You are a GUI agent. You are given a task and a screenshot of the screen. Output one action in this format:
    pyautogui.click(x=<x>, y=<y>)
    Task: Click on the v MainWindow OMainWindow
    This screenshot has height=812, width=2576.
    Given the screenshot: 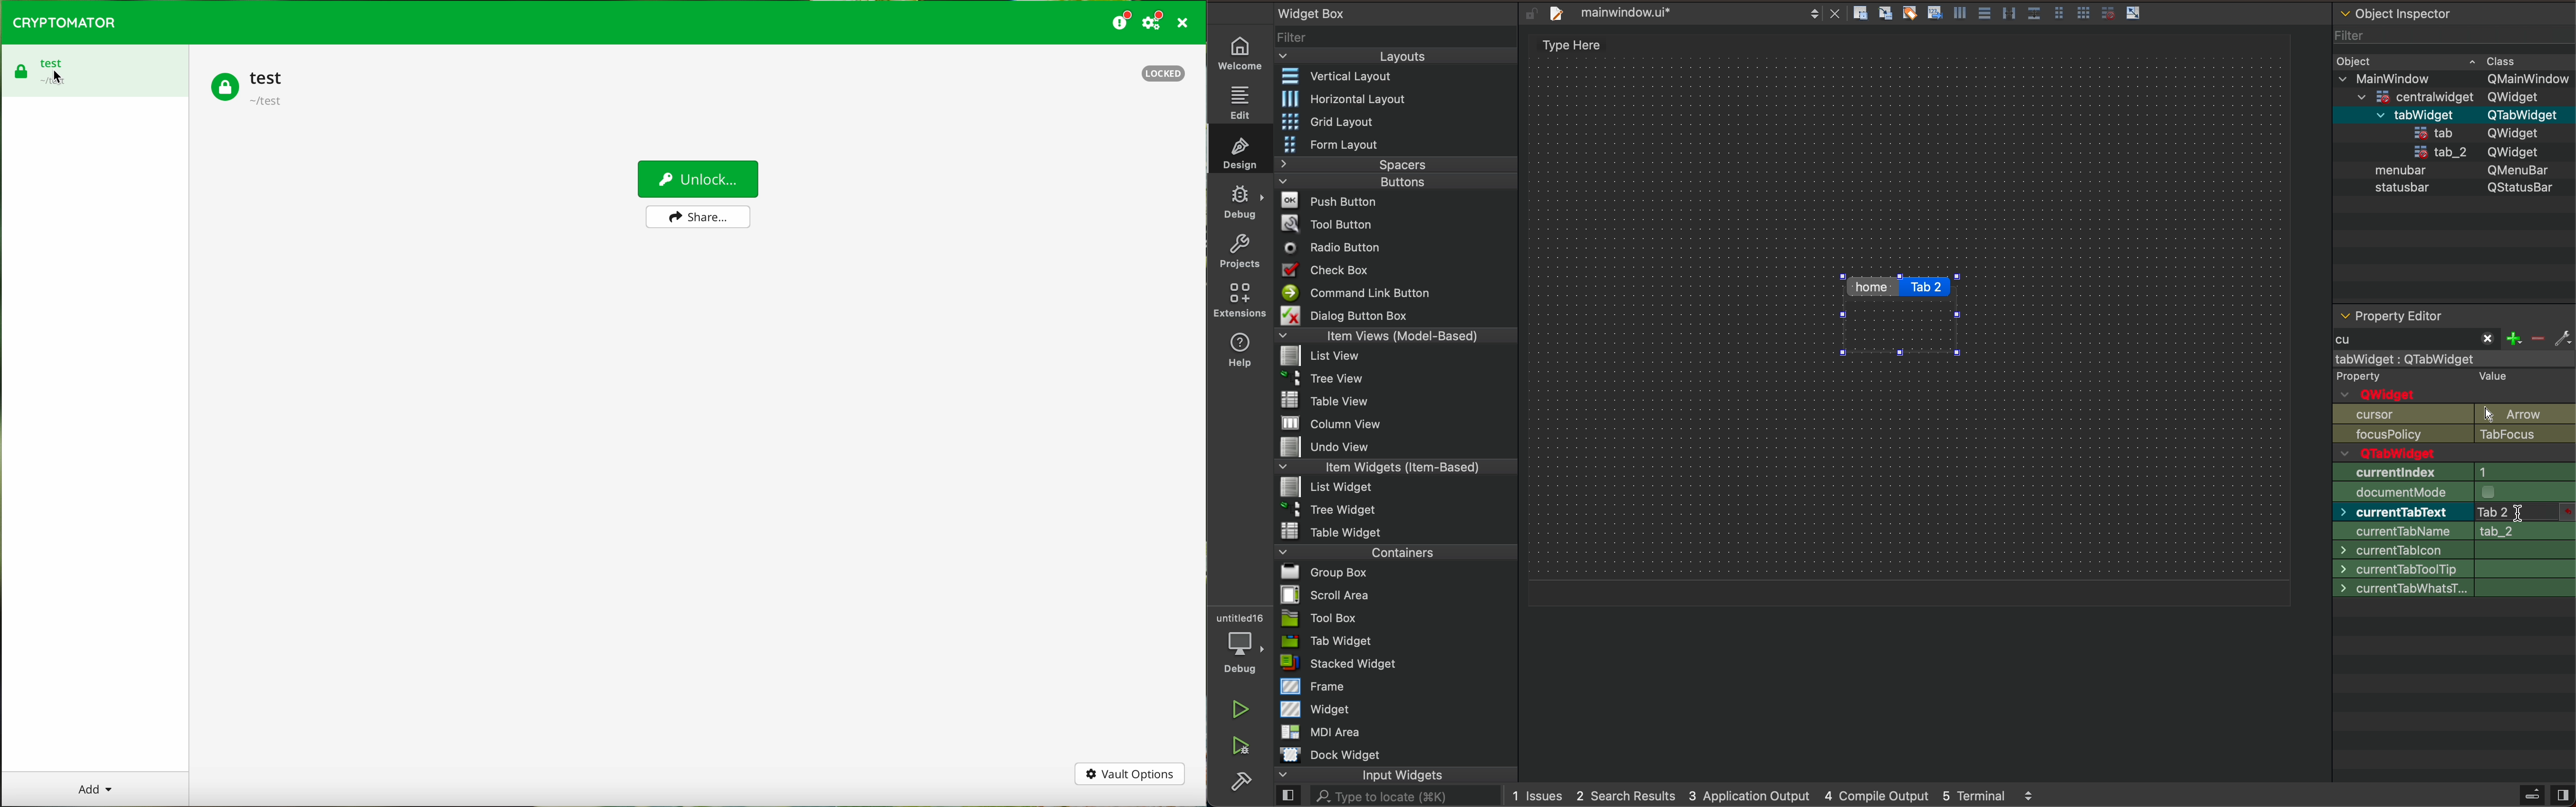 What is the action you would take?
    pyautogui.click(x=2455, y=77)
    